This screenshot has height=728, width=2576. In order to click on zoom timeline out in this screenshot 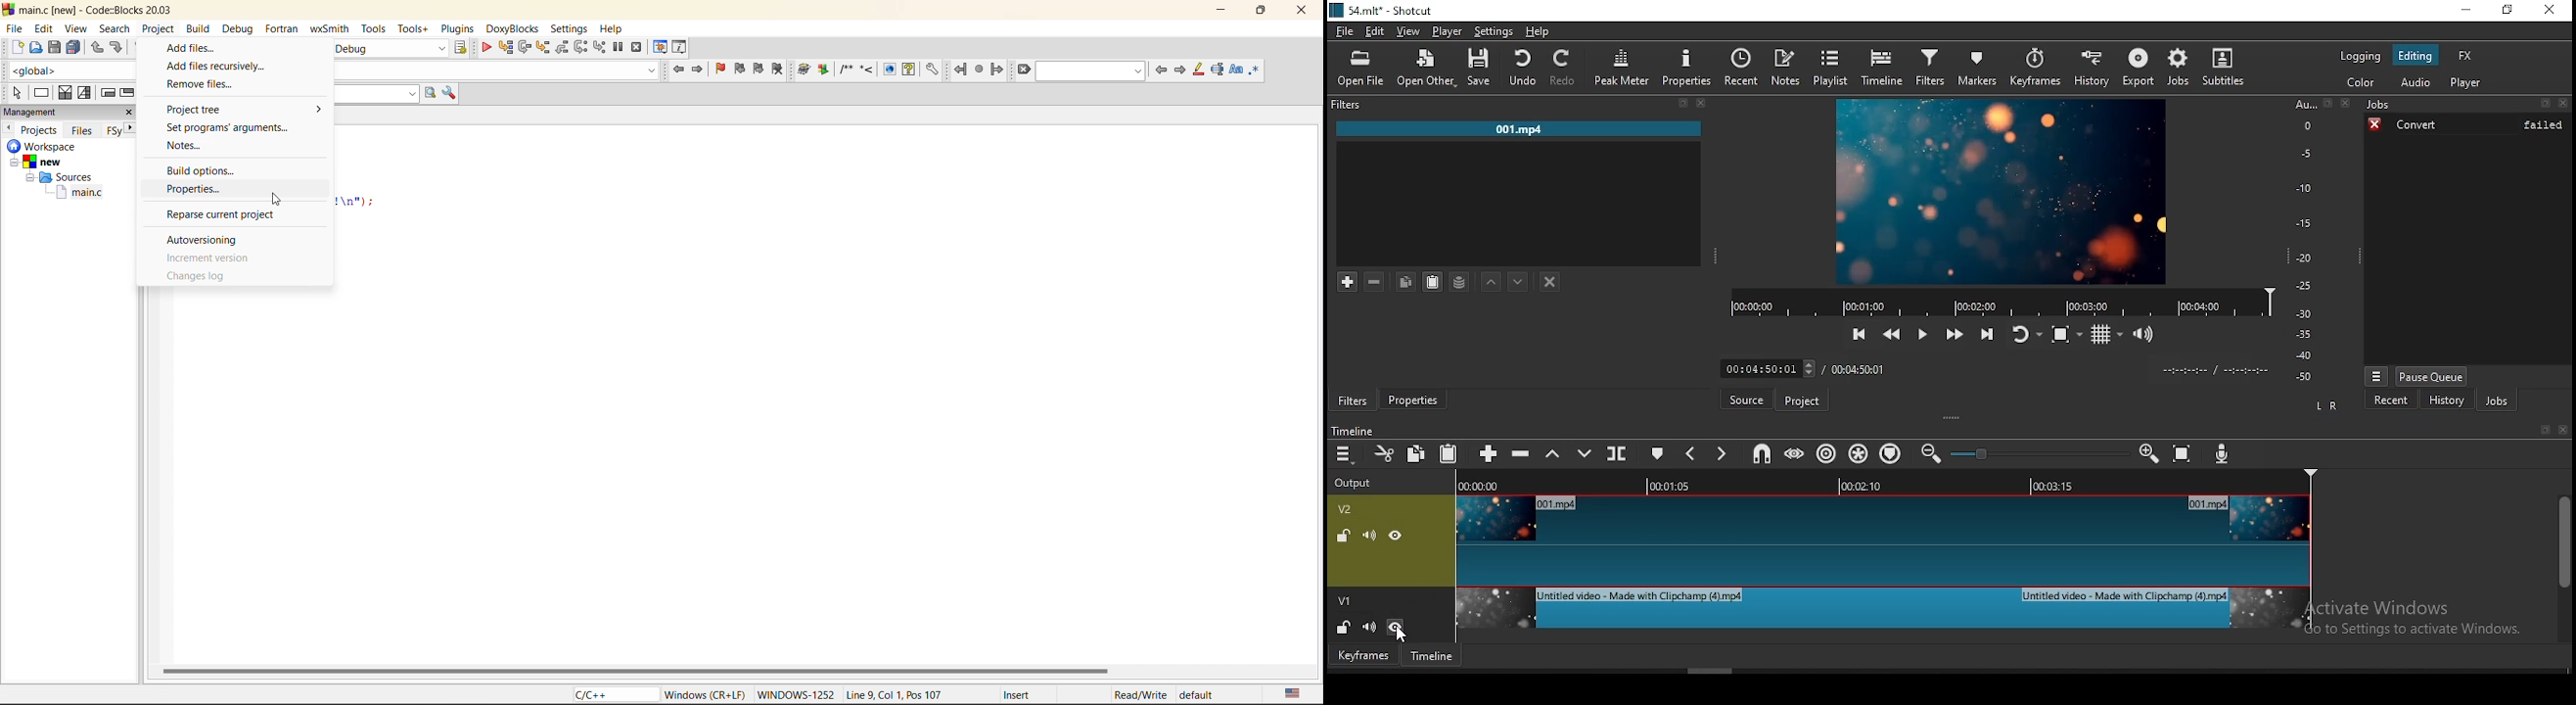, I will do `click(2148, 453)`.